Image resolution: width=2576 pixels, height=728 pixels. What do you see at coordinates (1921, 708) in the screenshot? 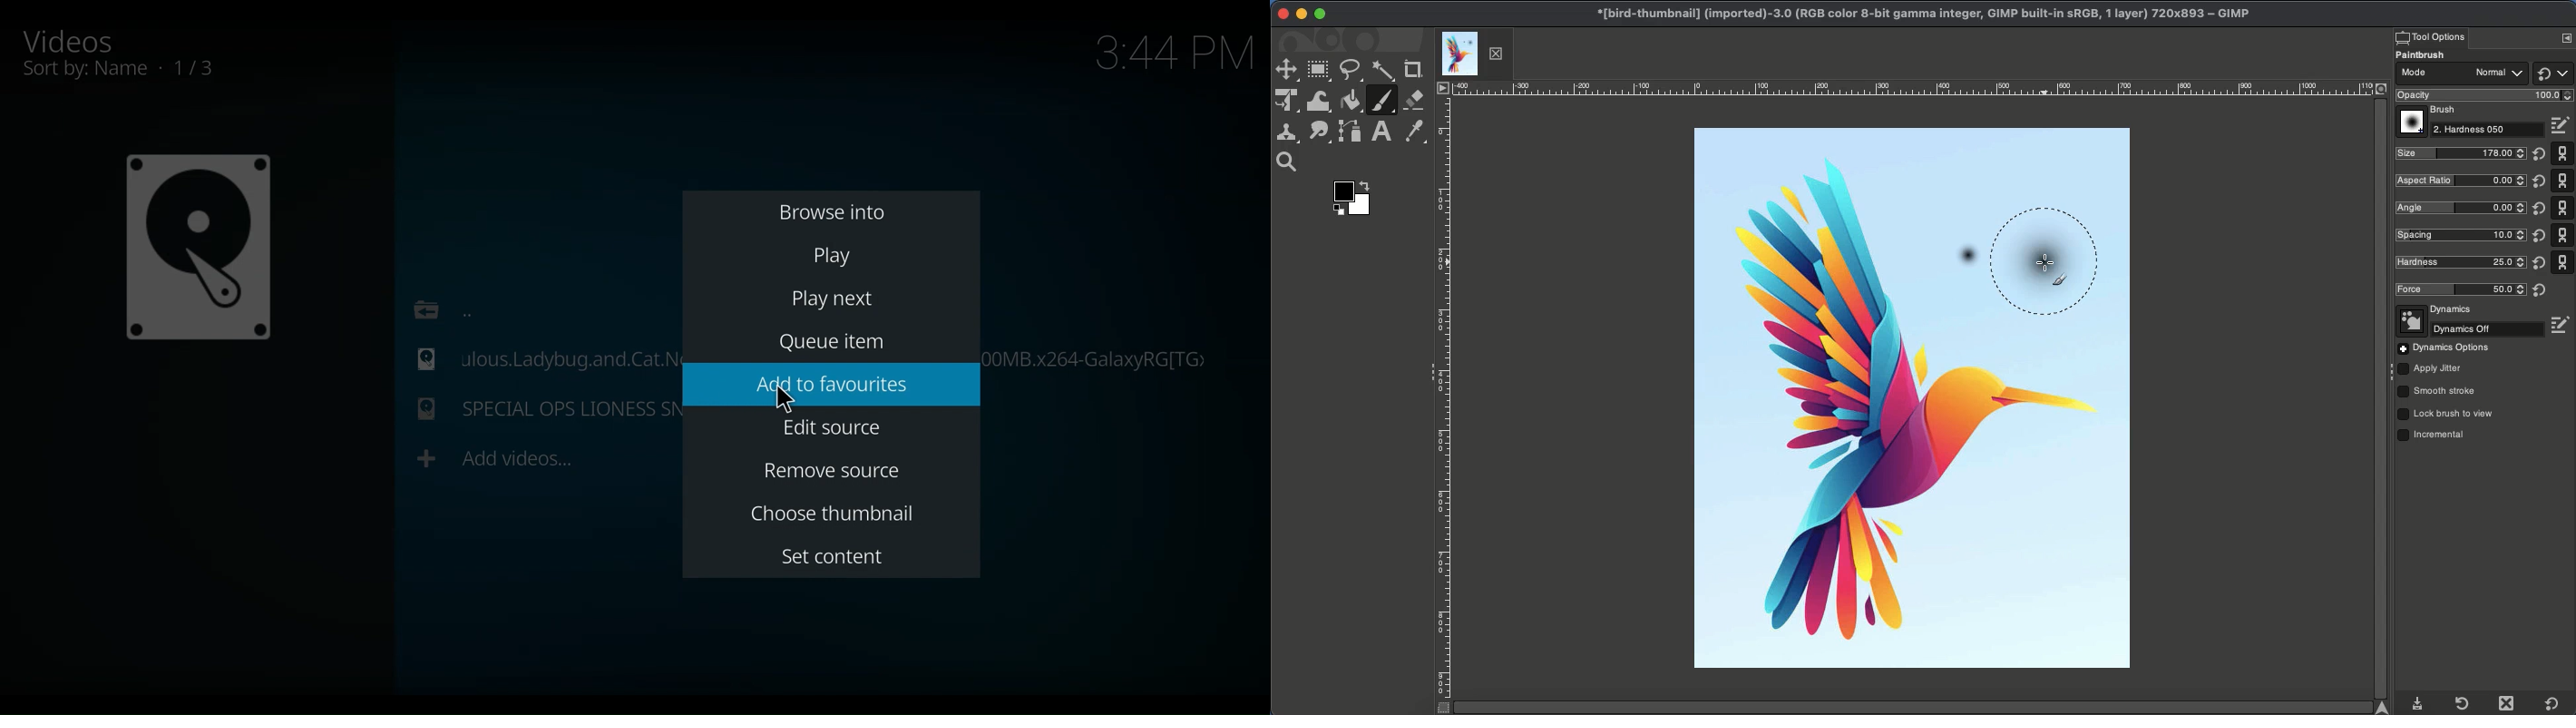
I see `Scroll` at bounding box center [1921, 708].